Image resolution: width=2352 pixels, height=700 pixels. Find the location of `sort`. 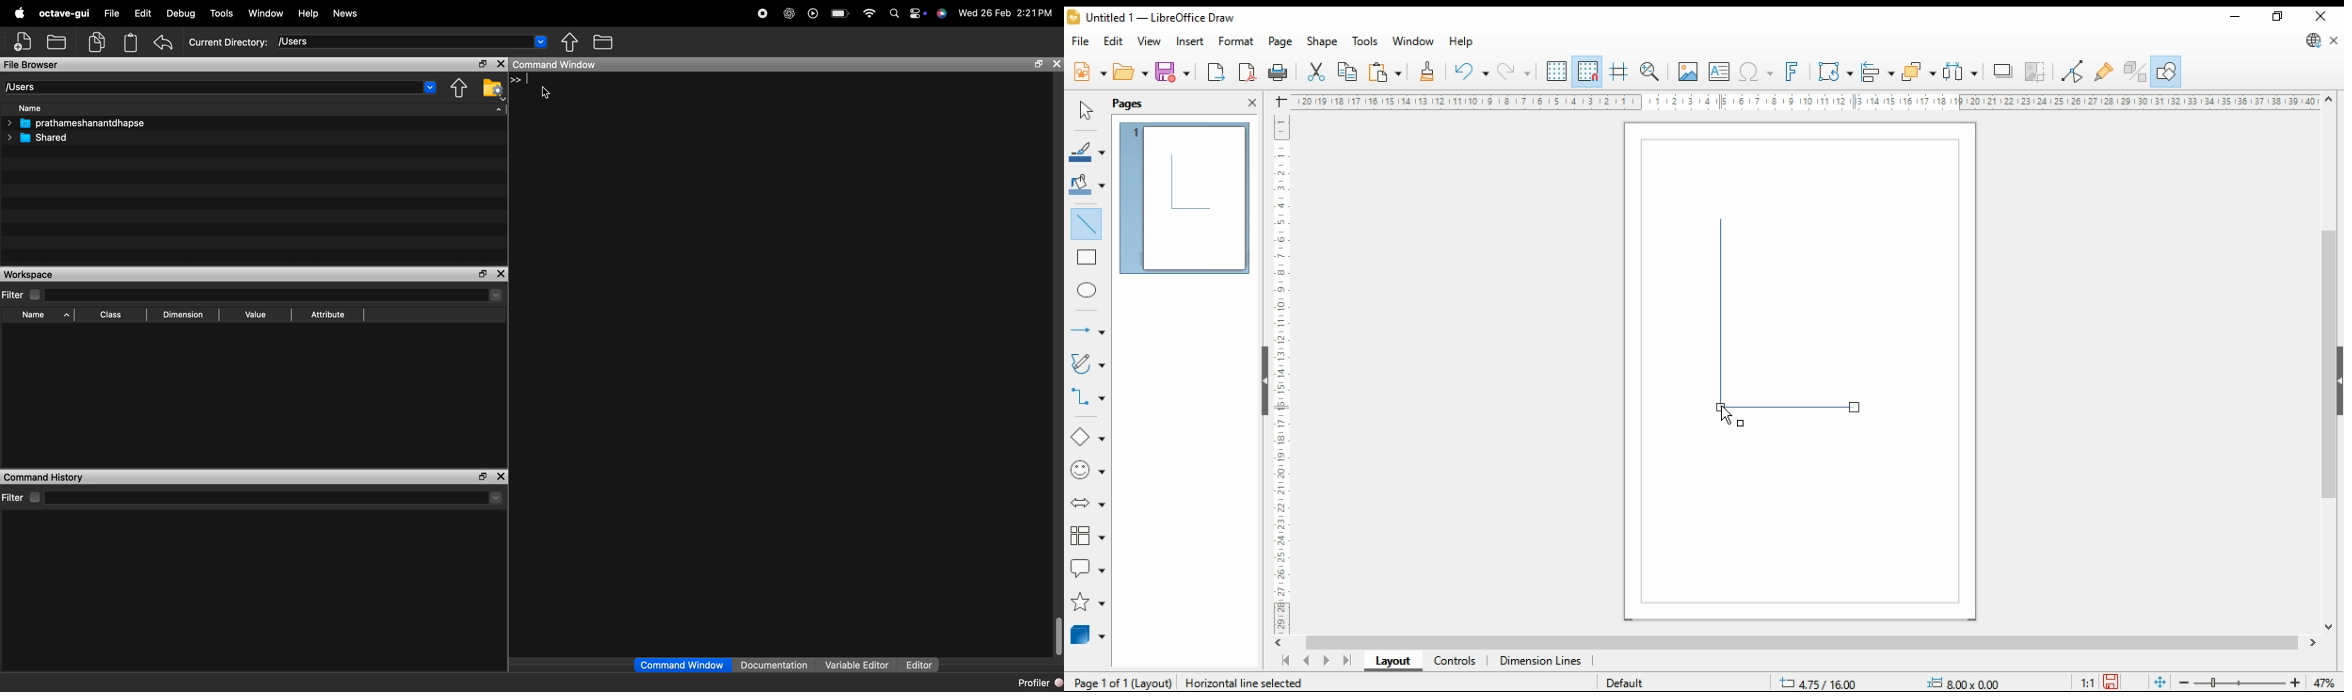

sort is located at coordinates (494, 111).